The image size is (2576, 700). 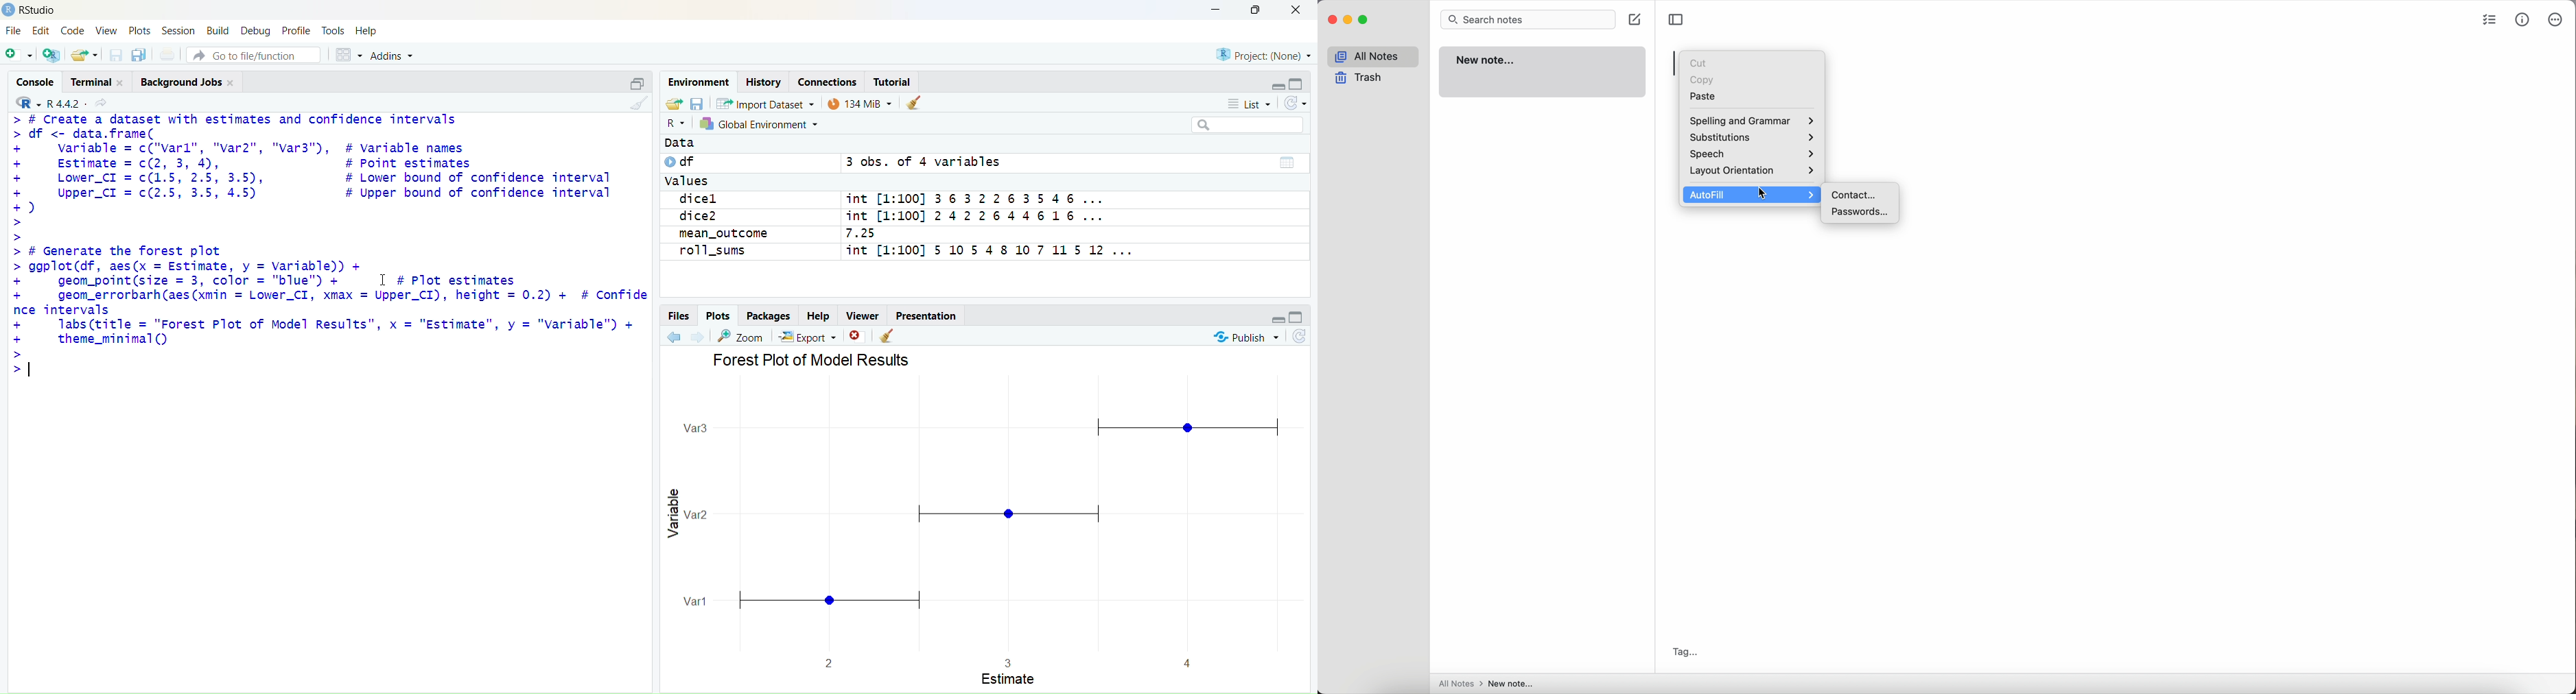 I want to click on workspace panes, so click(x=348, y=56).